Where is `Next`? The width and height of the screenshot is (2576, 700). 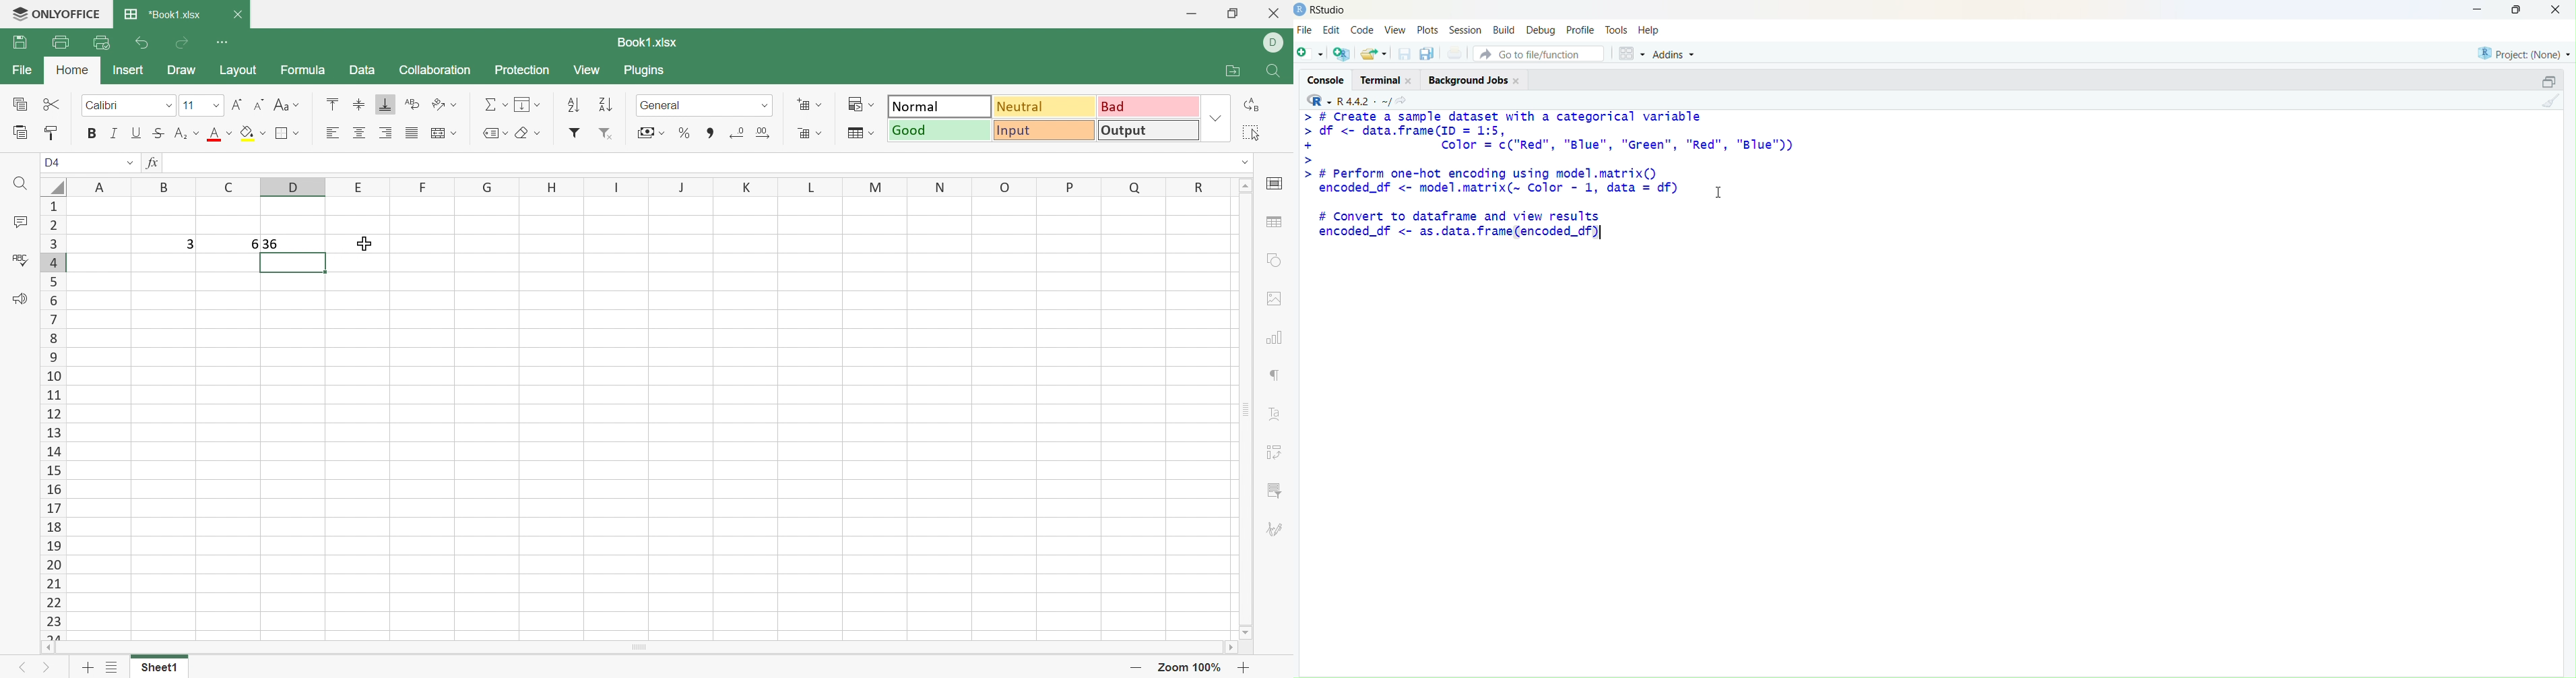
Next is located at coordinates (47, 668).